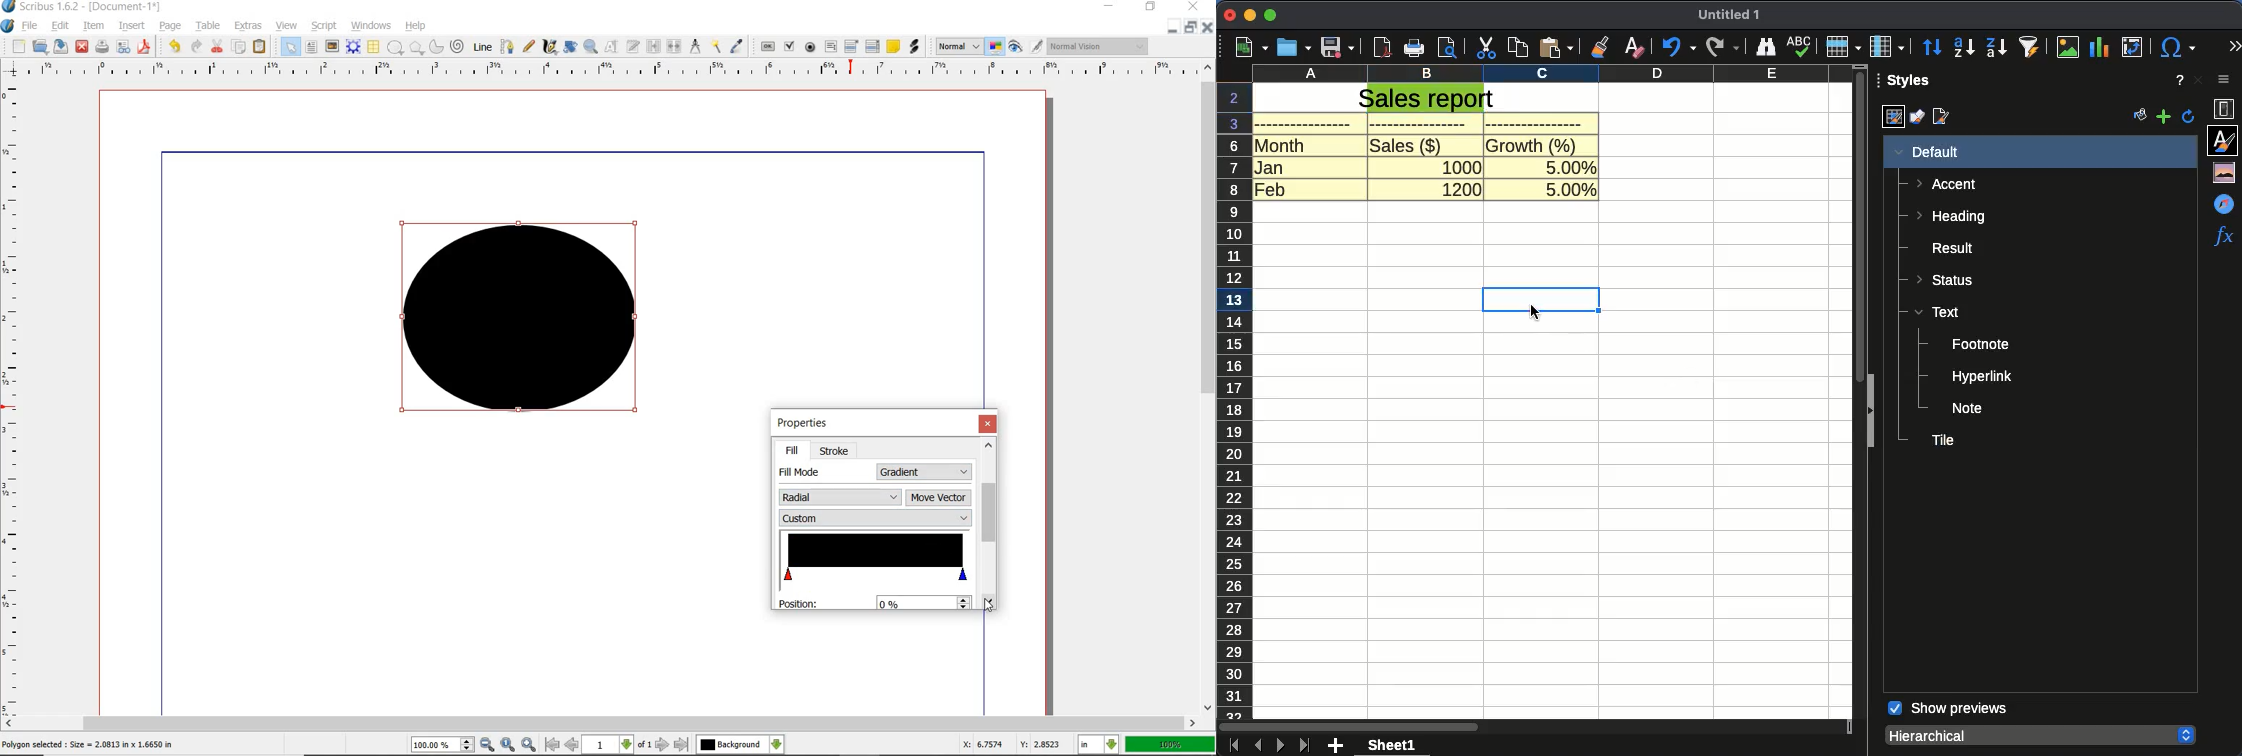 This screenshot has height=756, width=2268. I want to click on selected, so click(88, 745).